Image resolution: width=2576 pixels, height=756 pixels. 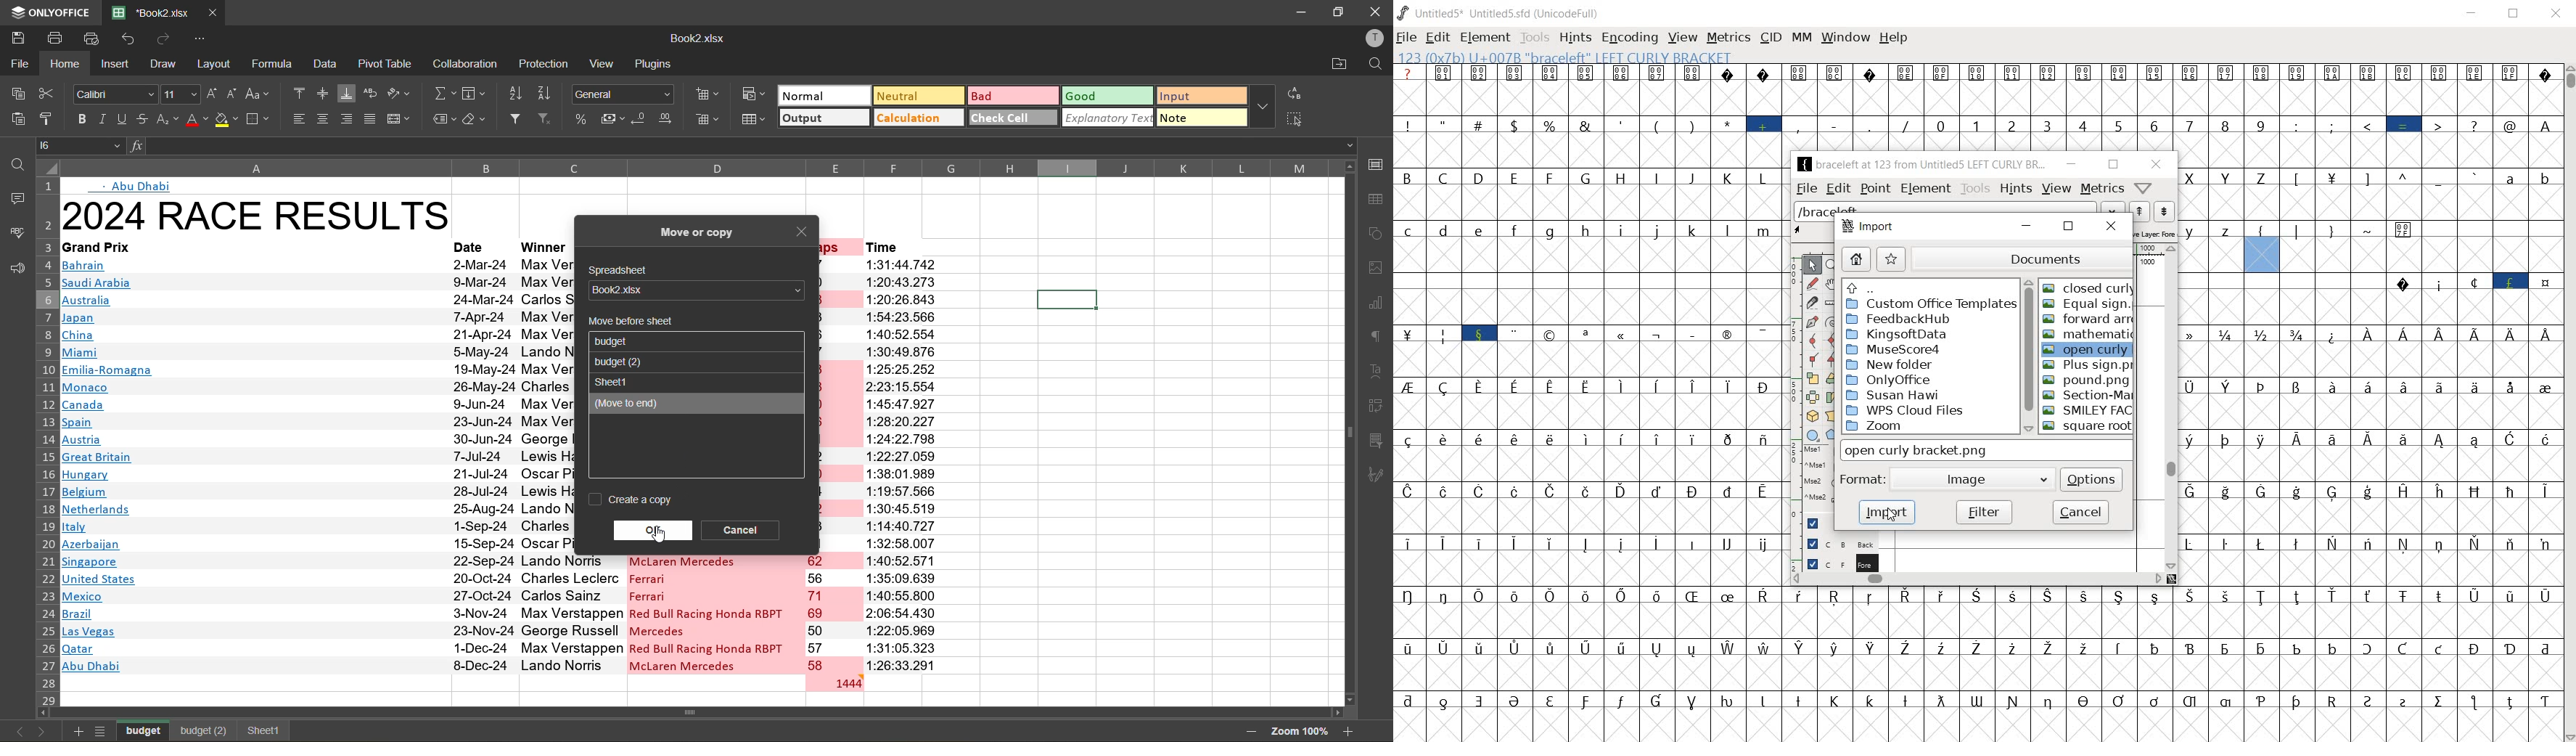 I want to click on scroll bar, so click(x=1349, y=364).